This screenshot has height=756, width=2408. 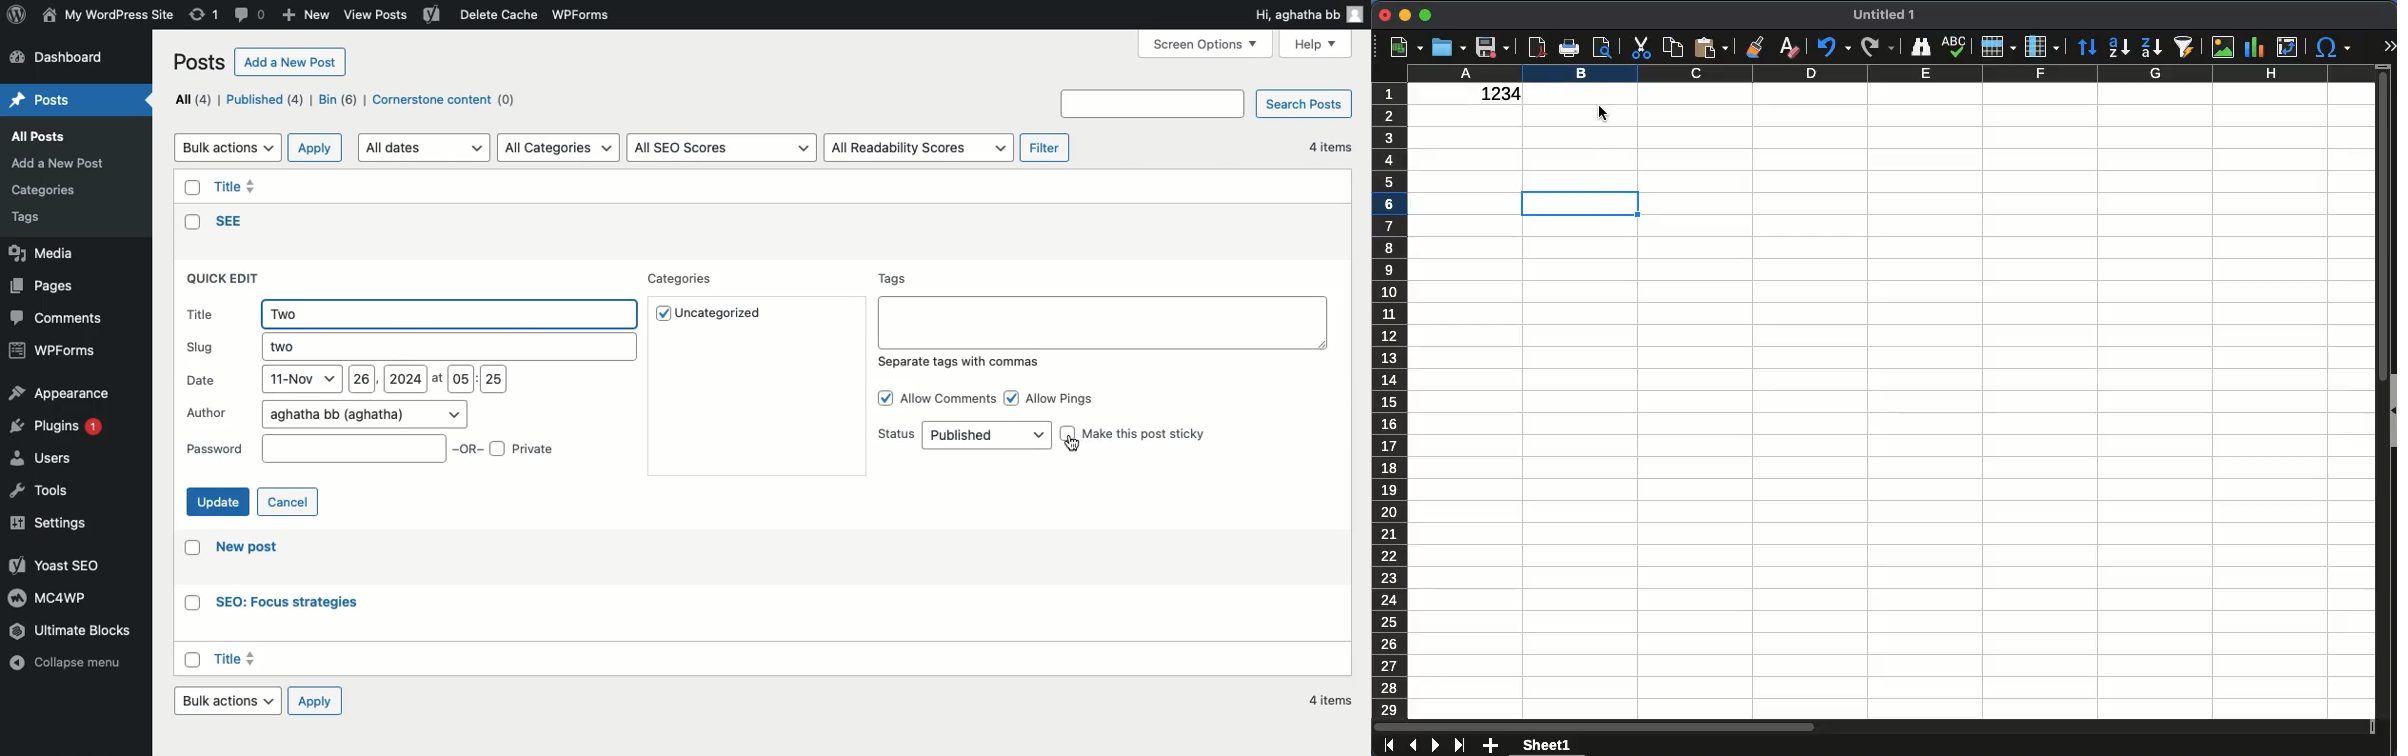 What do you see at coordinates (1326, 147) in the screenshot?
I see `4 items` at bounding box center [1326, 147].